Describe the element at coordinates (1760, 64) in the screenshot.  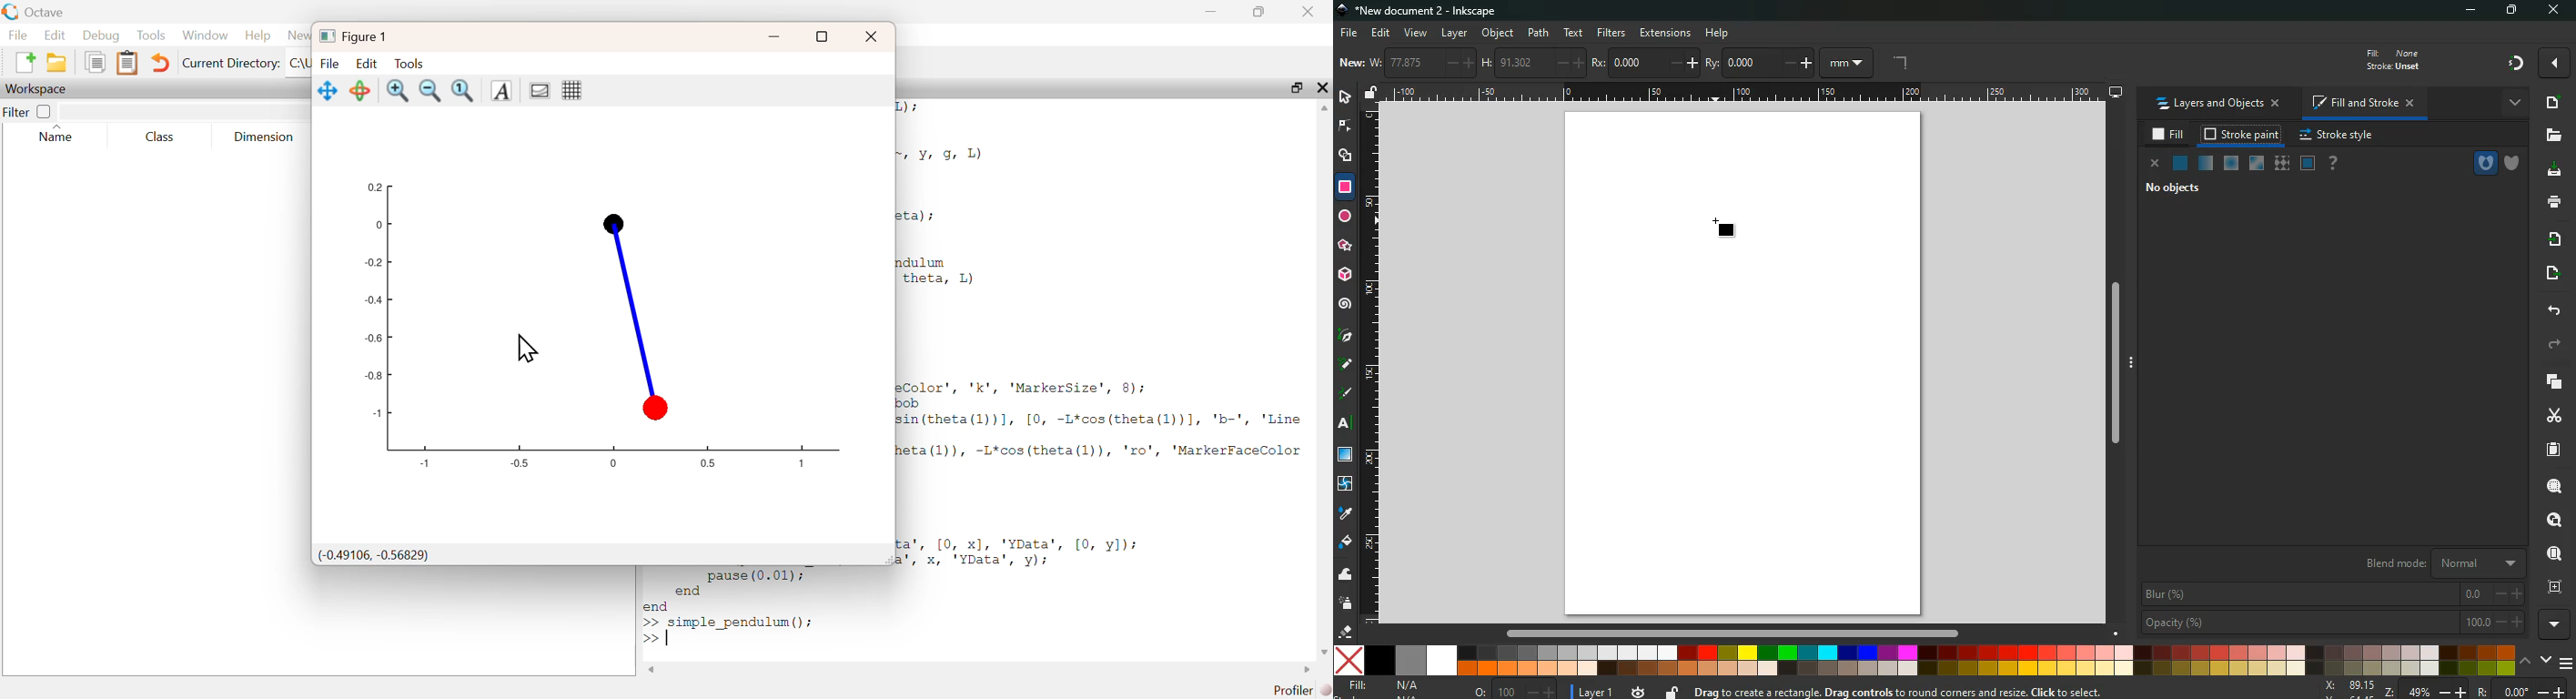
I see `ry` at that location.